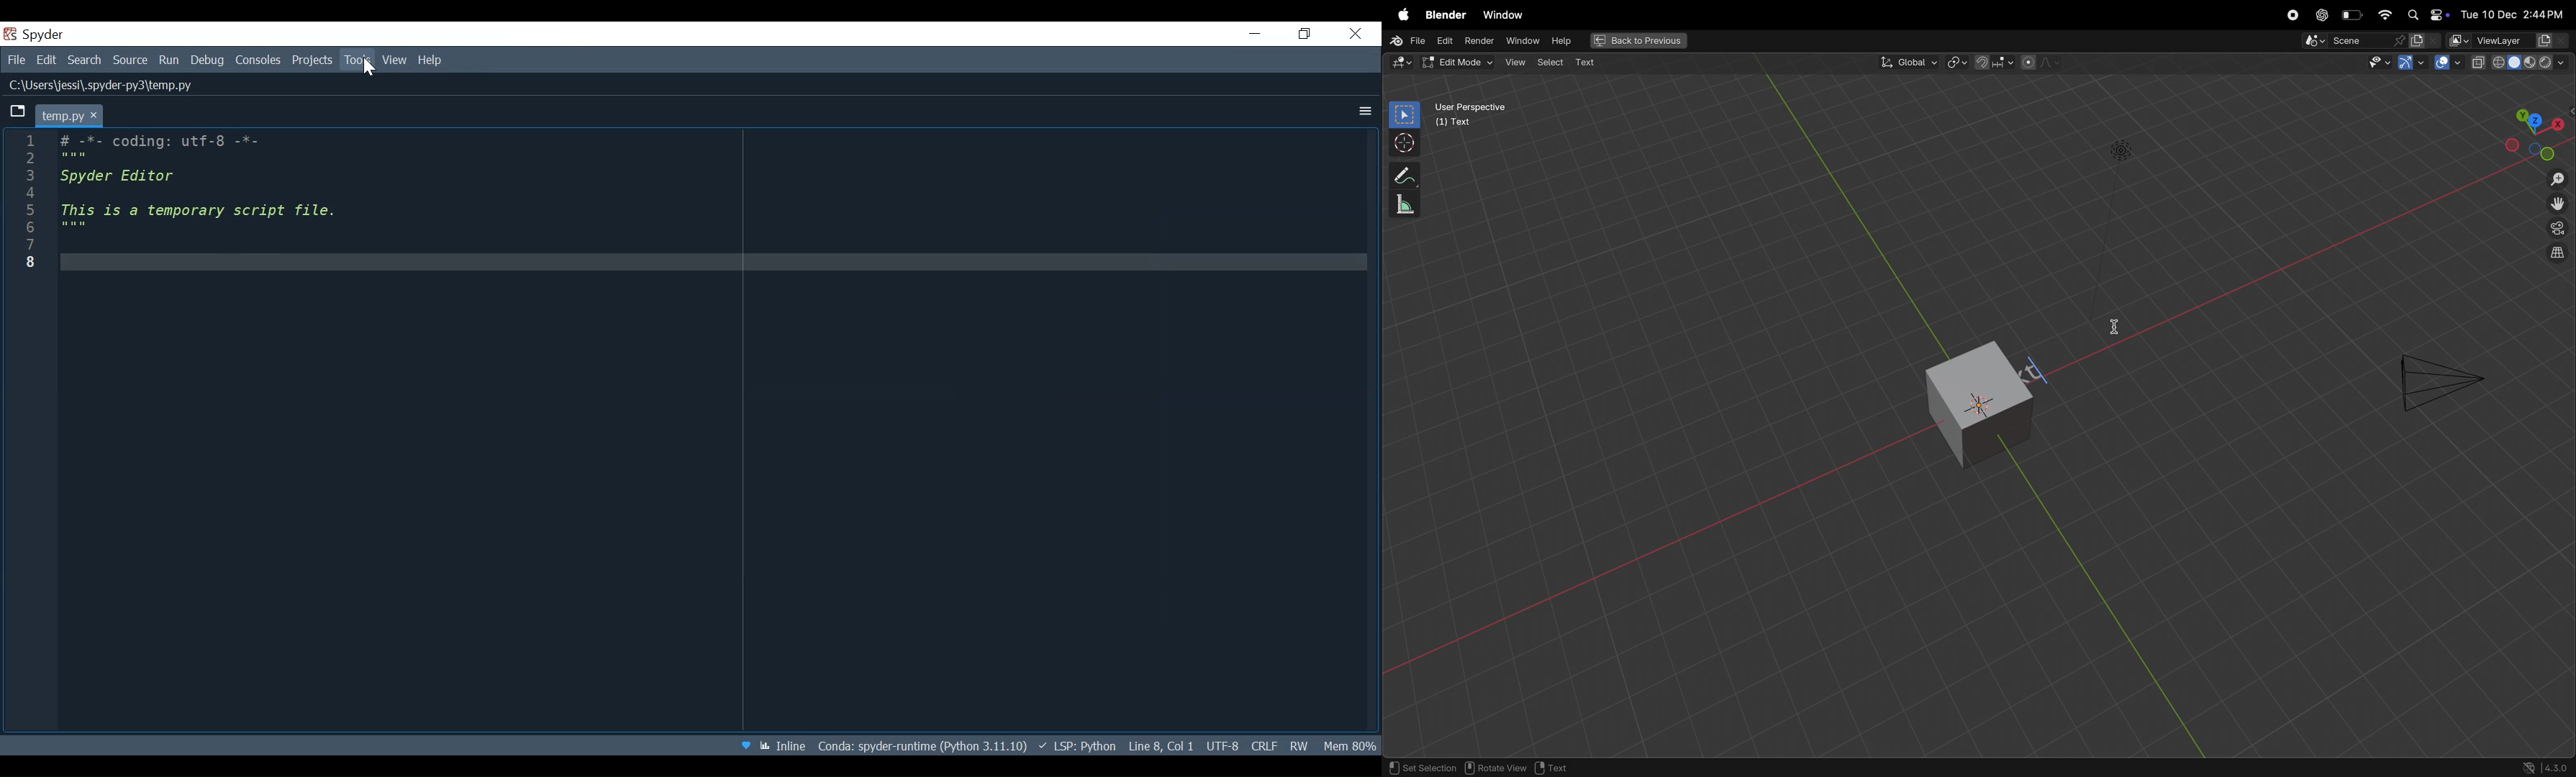 The image size is (2576, 784). Describe the element at coordinates (1309, 33) in the screenshot. I see `Restore` at that location.